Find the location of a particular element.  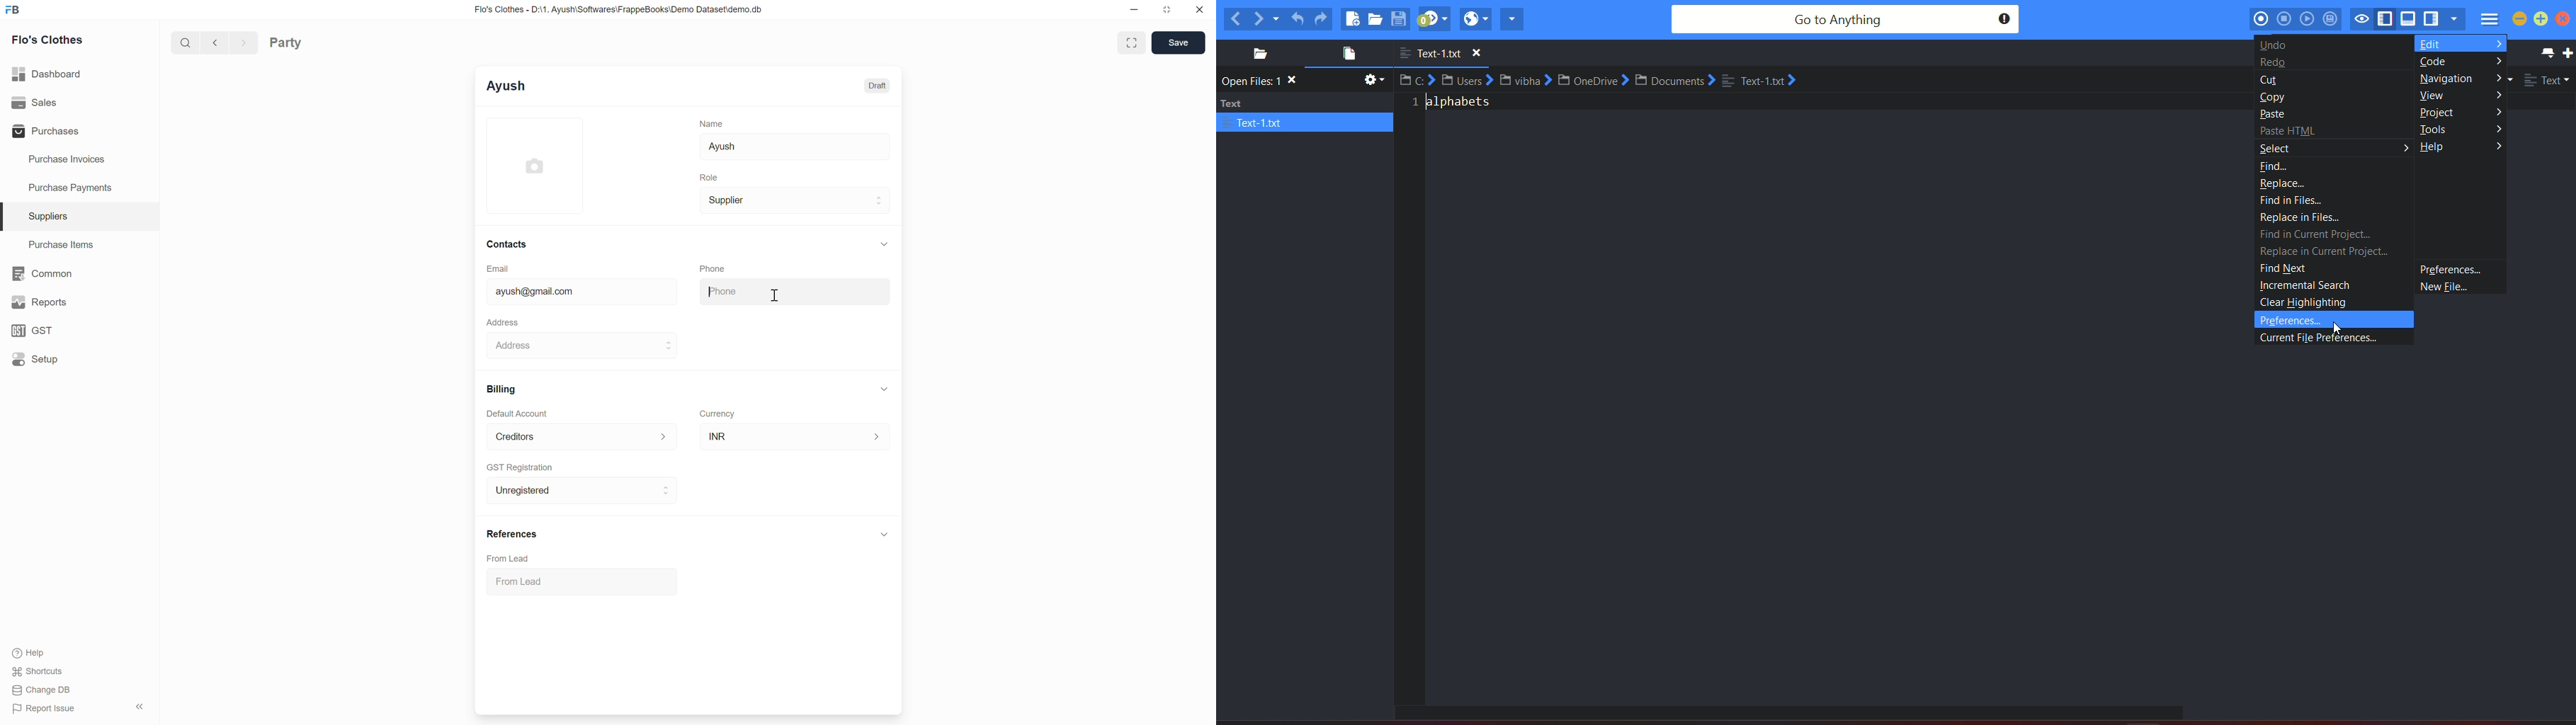

select is located at coordinates (2281, 149).